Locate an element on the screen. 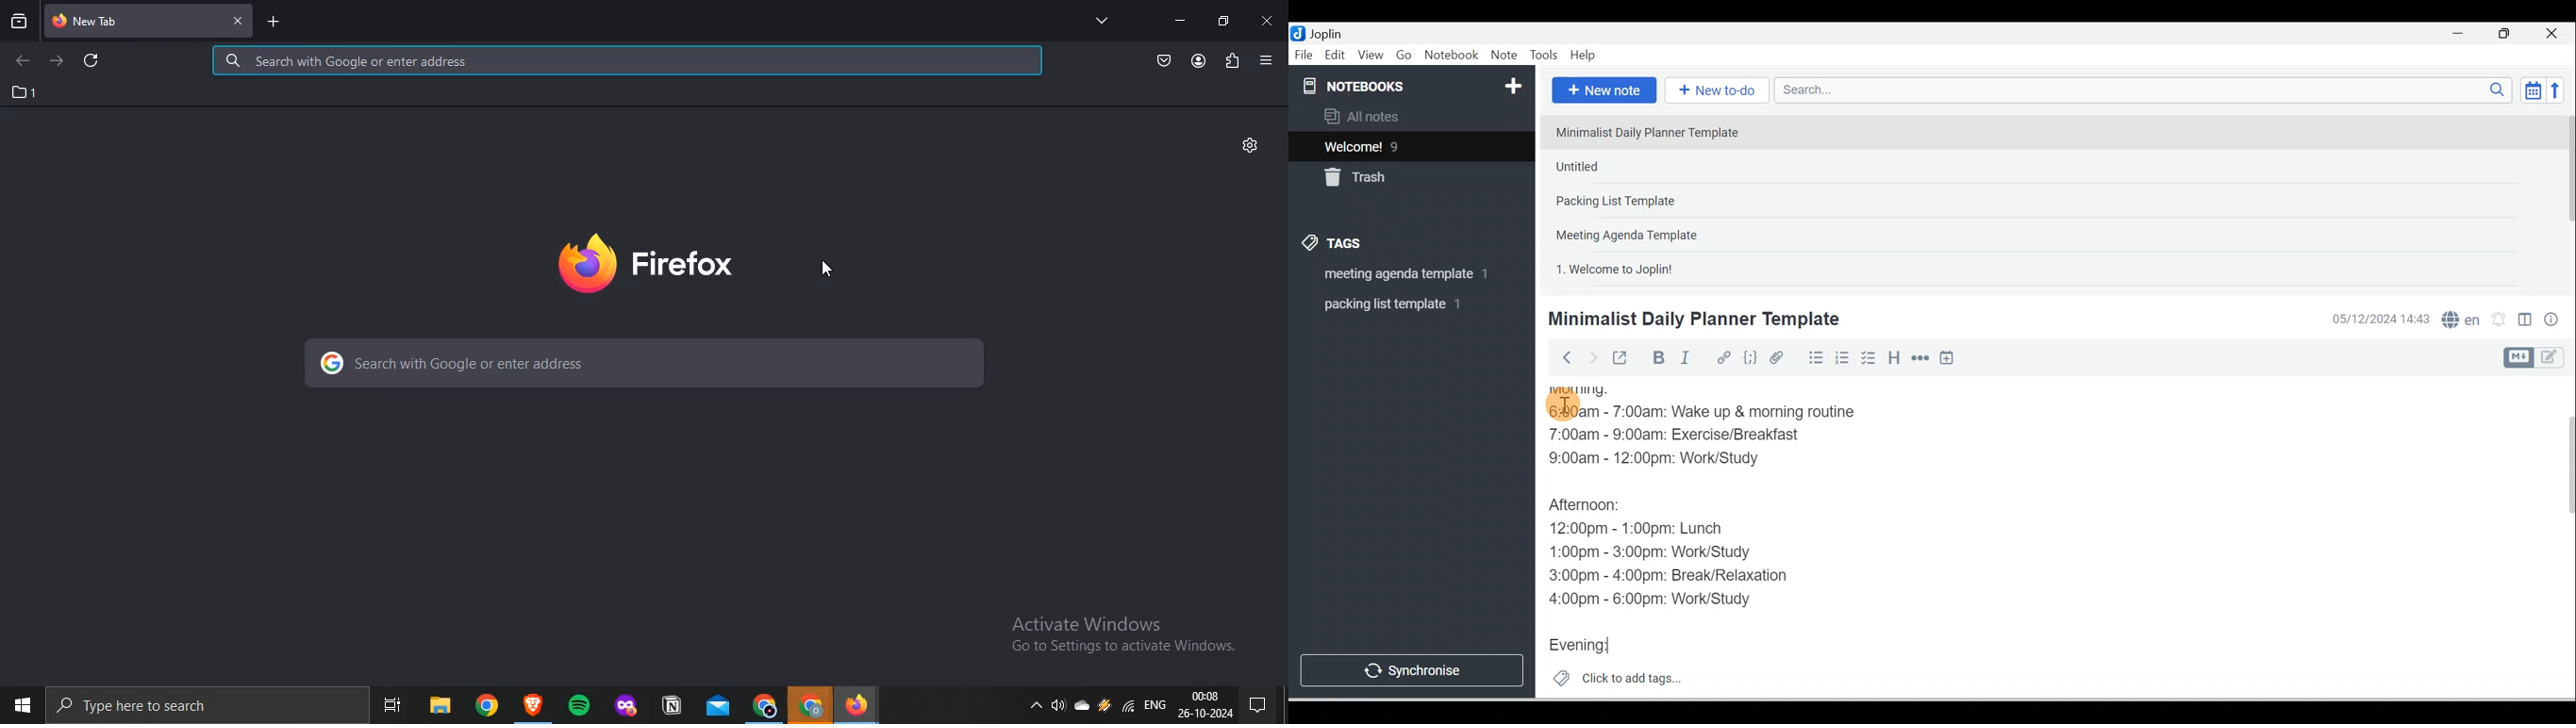  pc settings menu is located at coordinates (1266, 704).